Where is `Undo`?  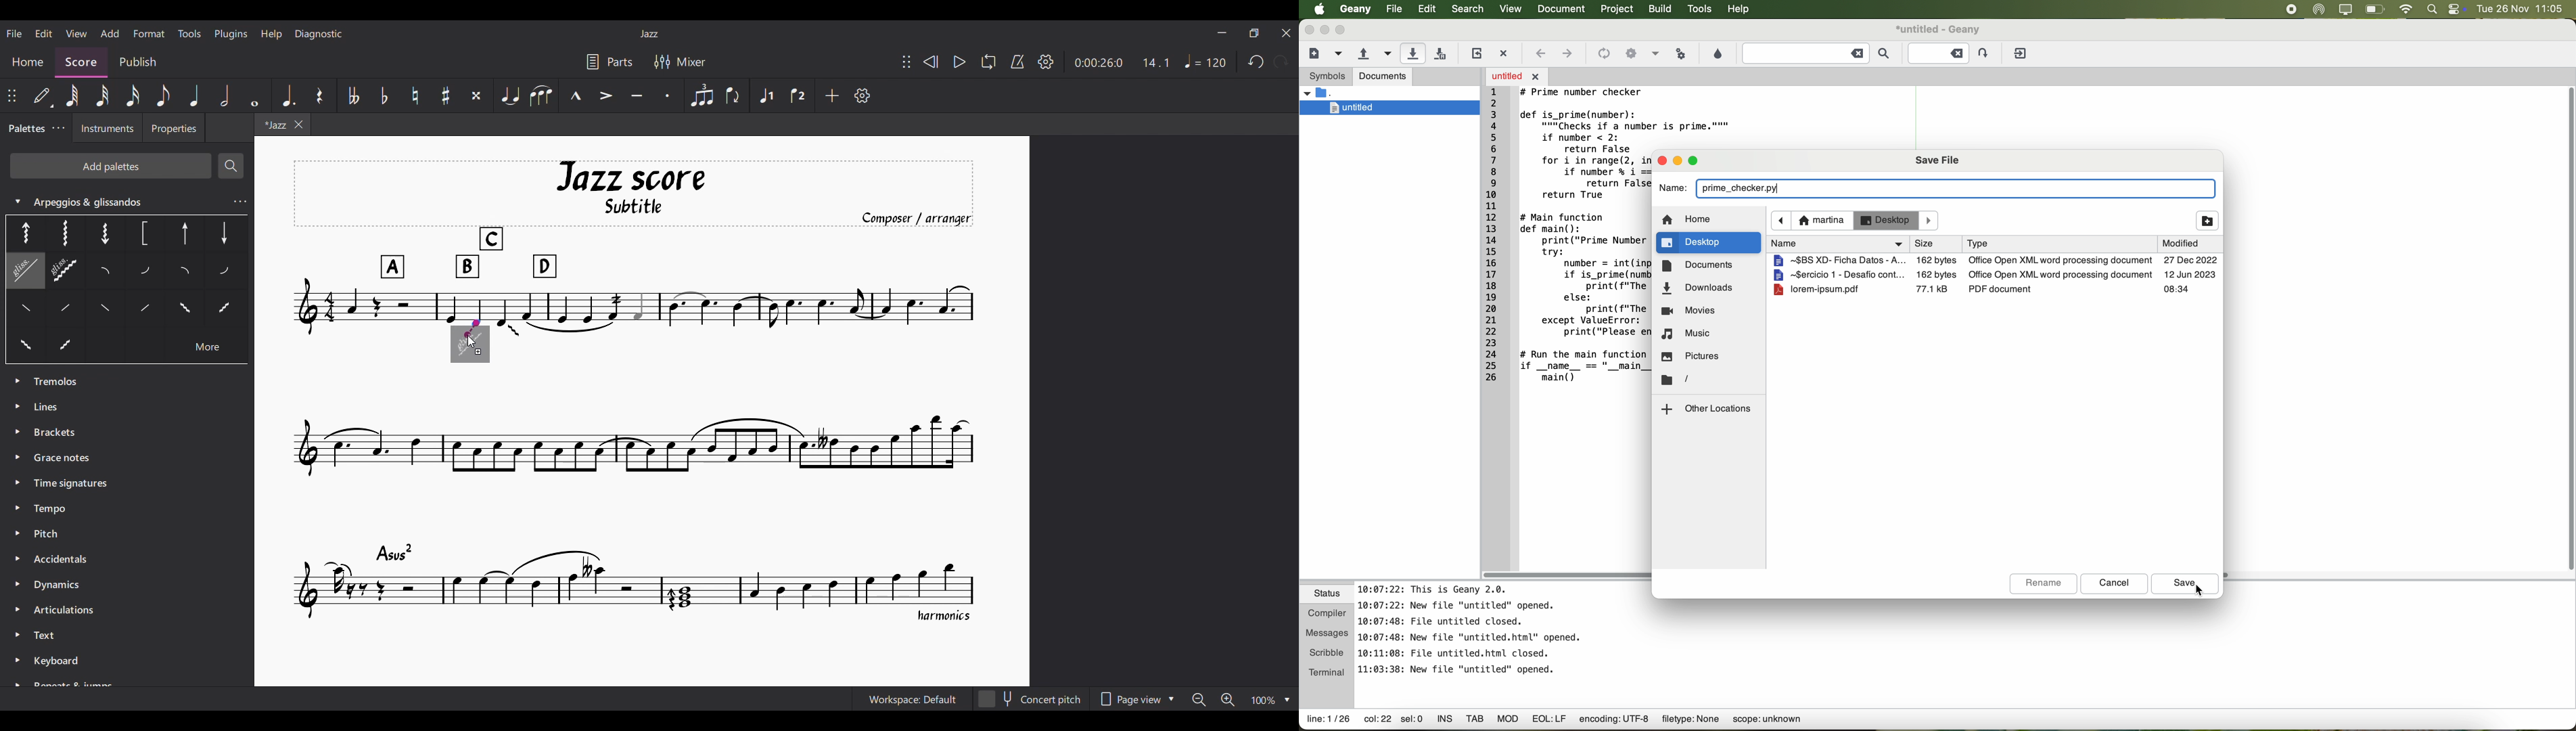 Undo is located at coordinates (1256, 62).